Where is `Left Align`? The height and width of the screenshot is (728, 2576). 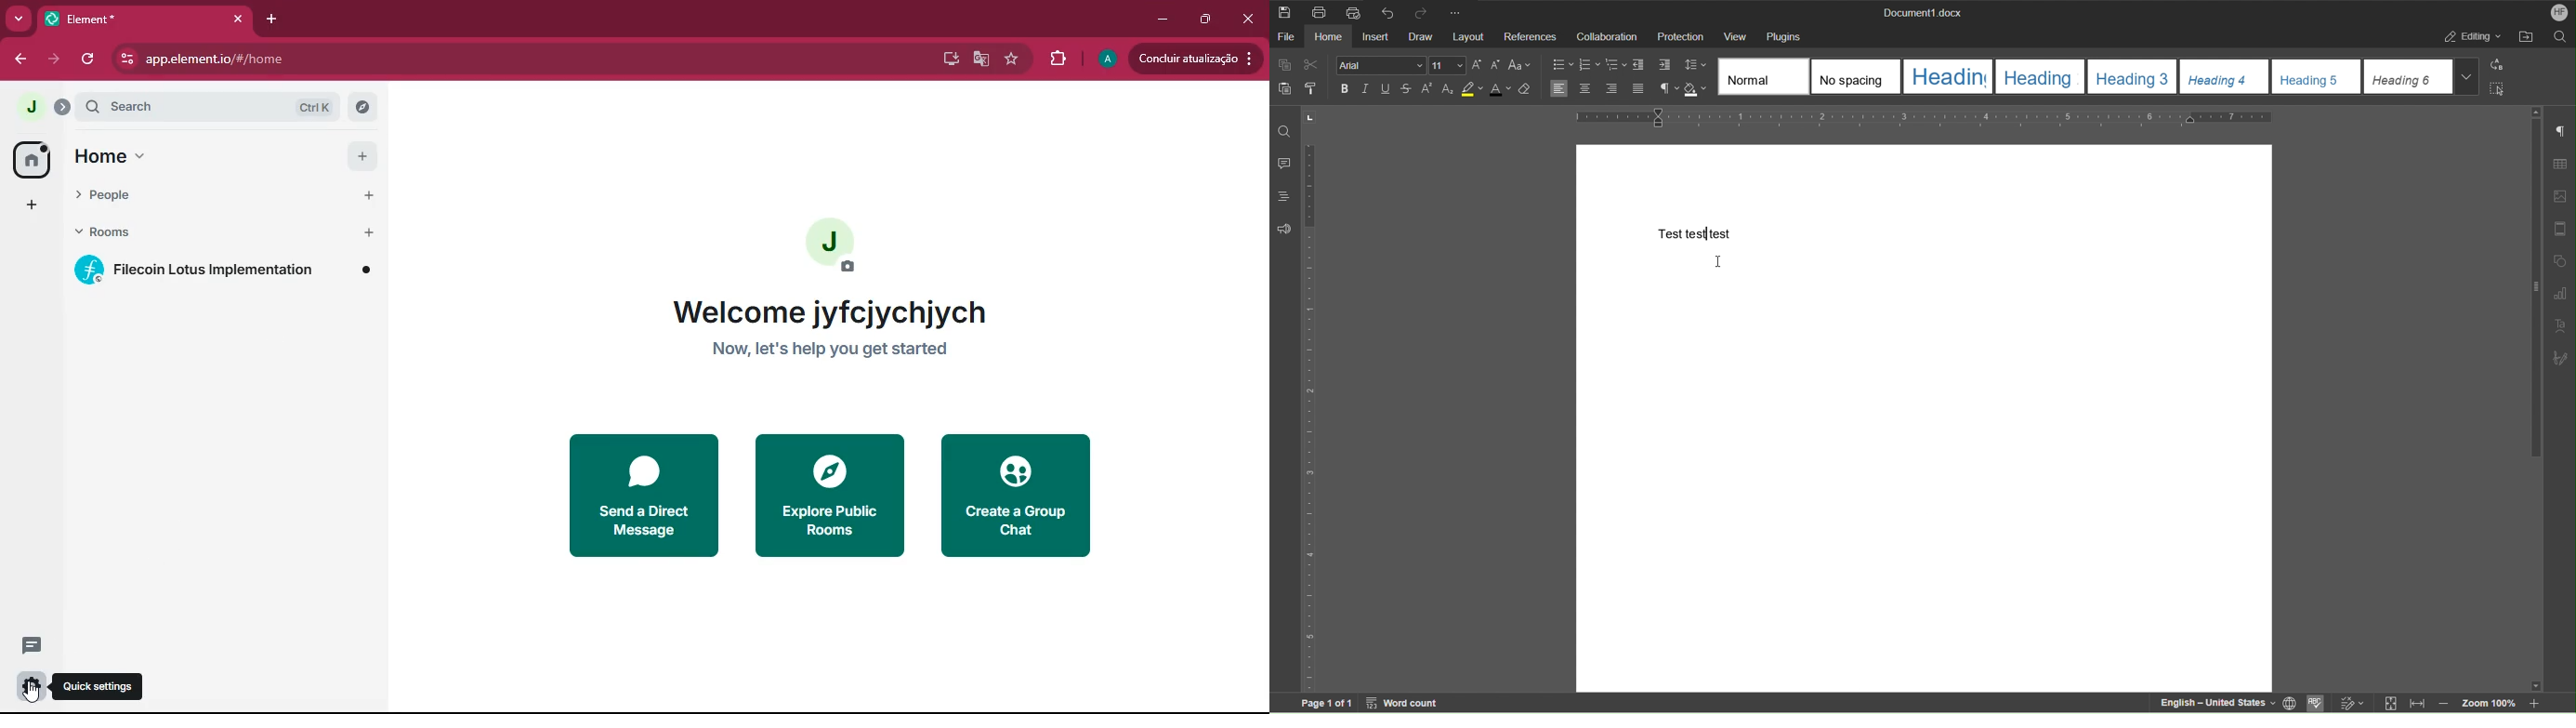 Left Align is located at coordinates (1559, 89).